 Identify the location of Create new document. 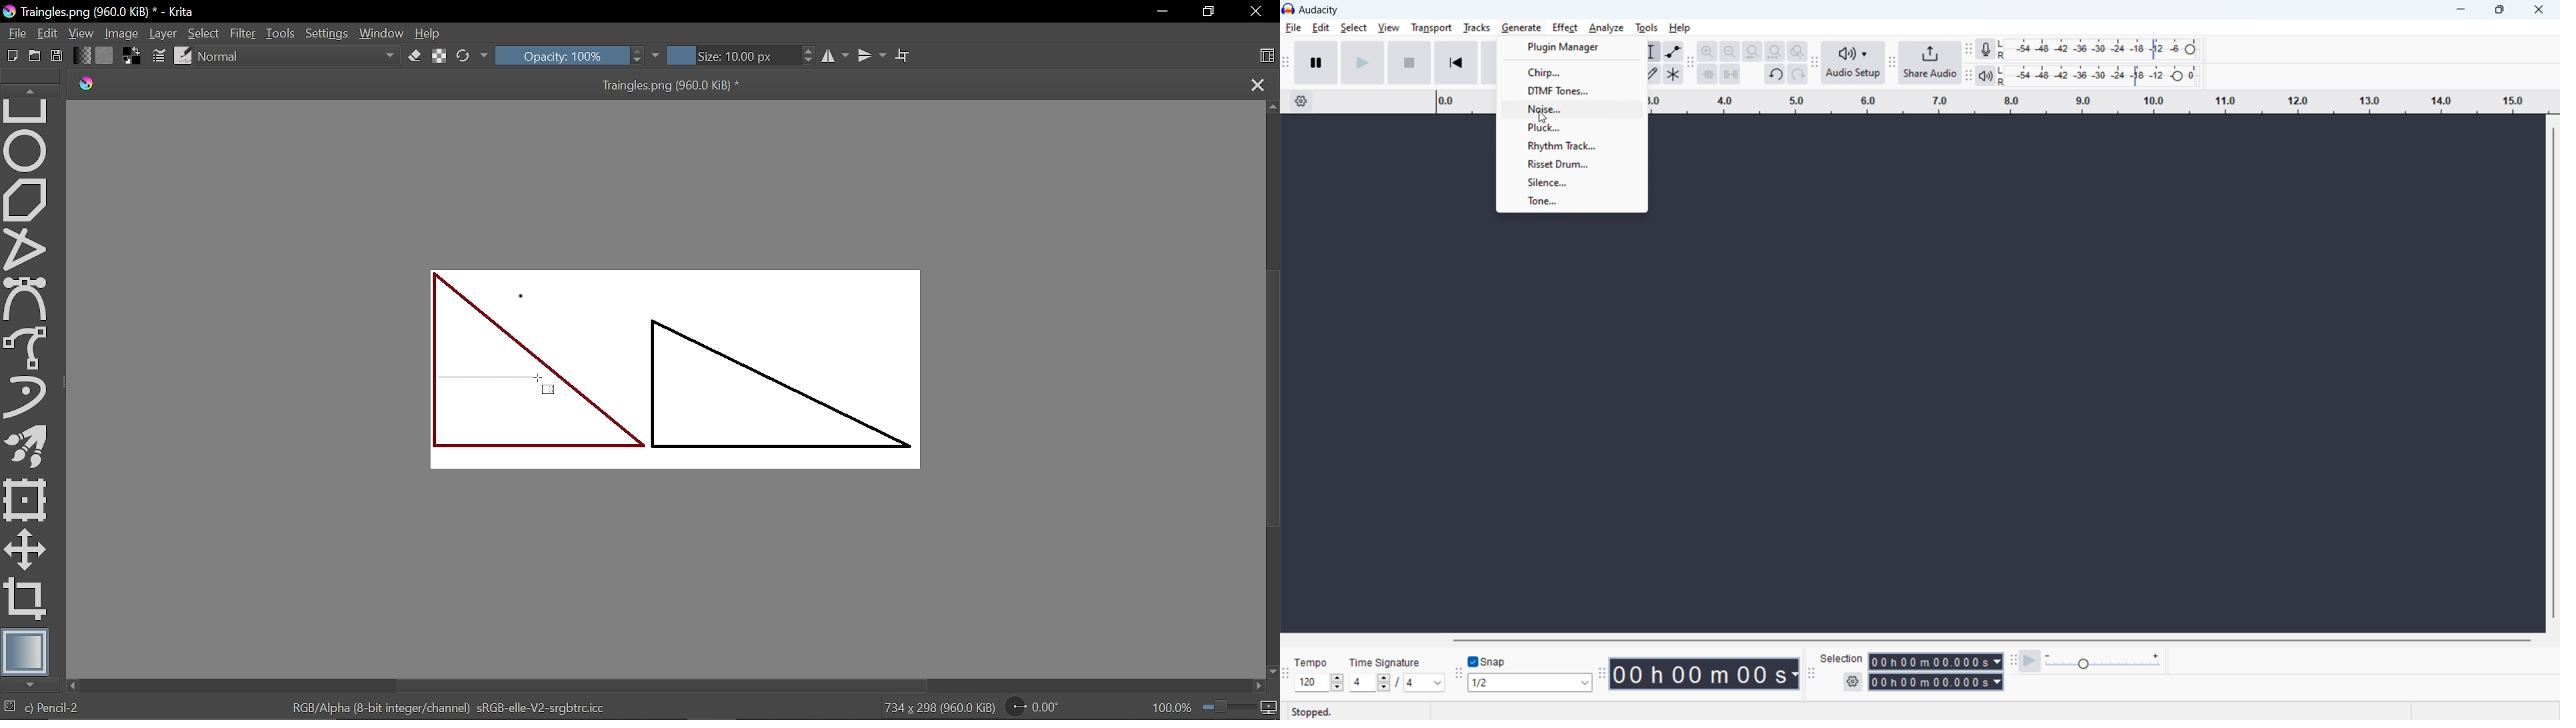
(10, 55).